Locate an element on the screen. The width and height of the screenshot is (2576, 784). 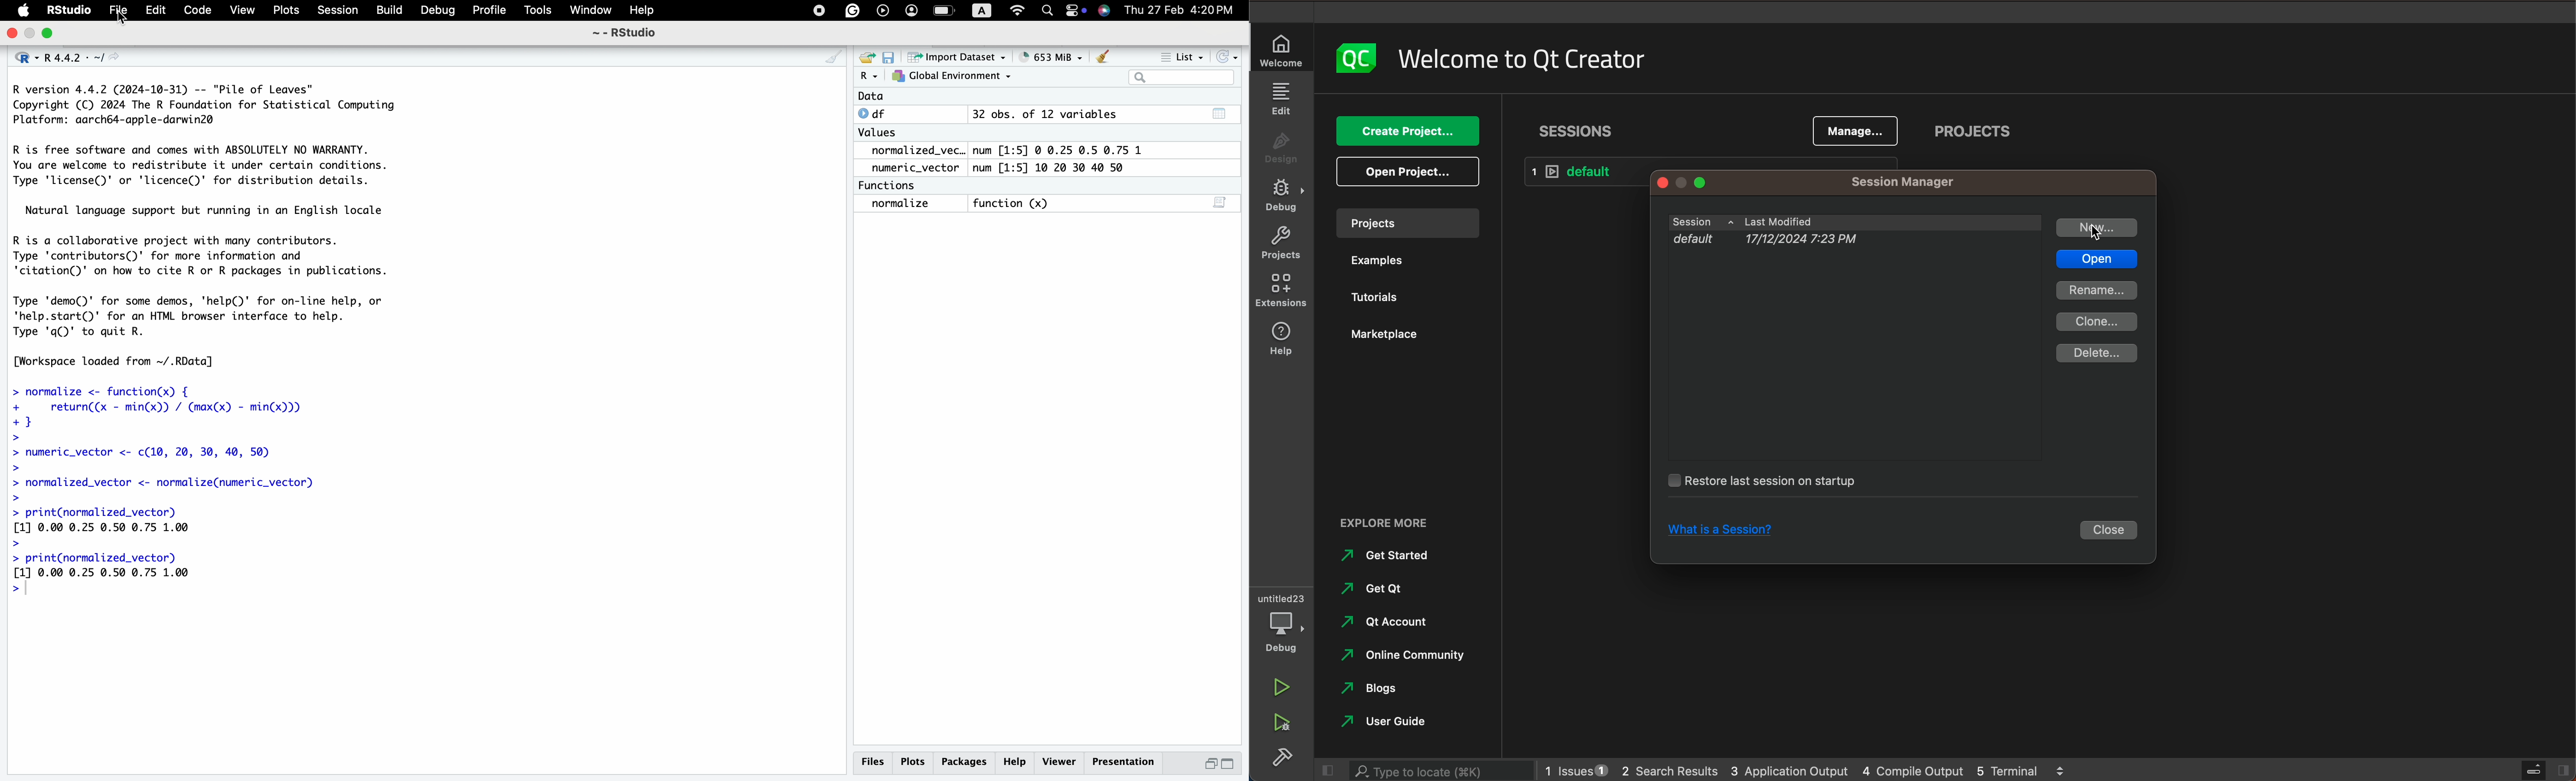
Code is located at coordinates (196, 10).